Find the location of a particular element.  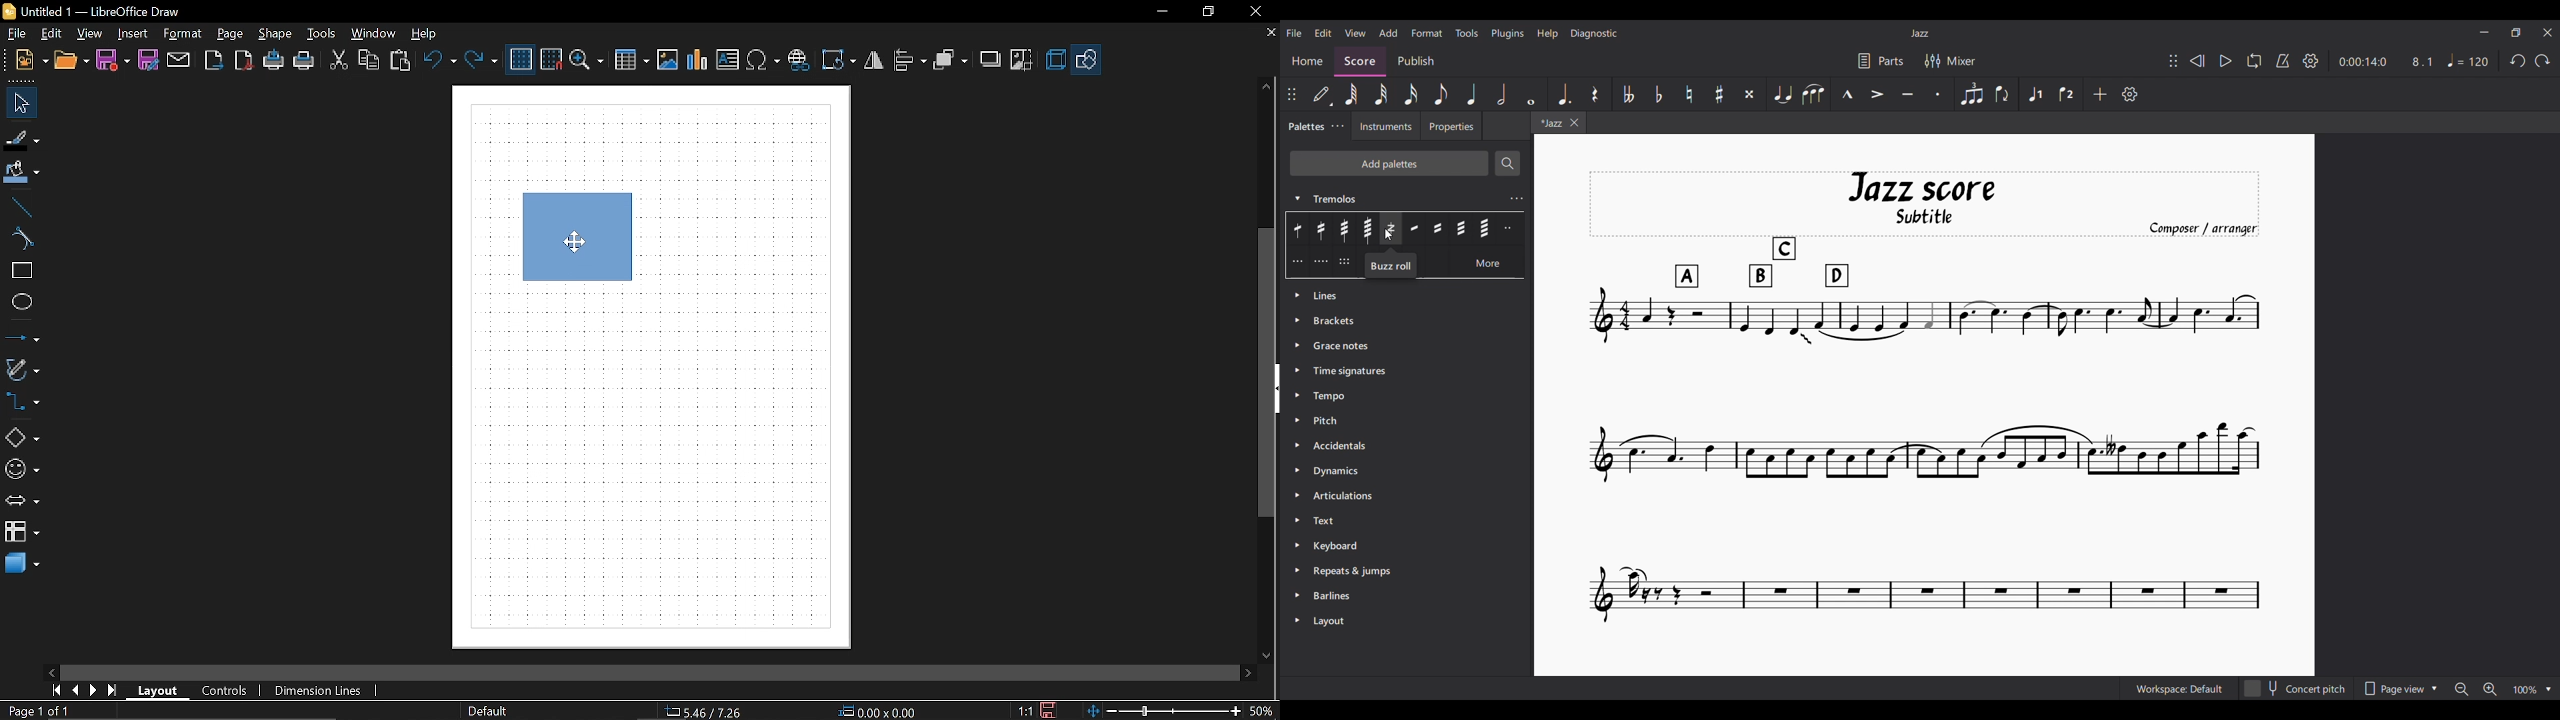

Arrange is located at coordinates (950, 62).